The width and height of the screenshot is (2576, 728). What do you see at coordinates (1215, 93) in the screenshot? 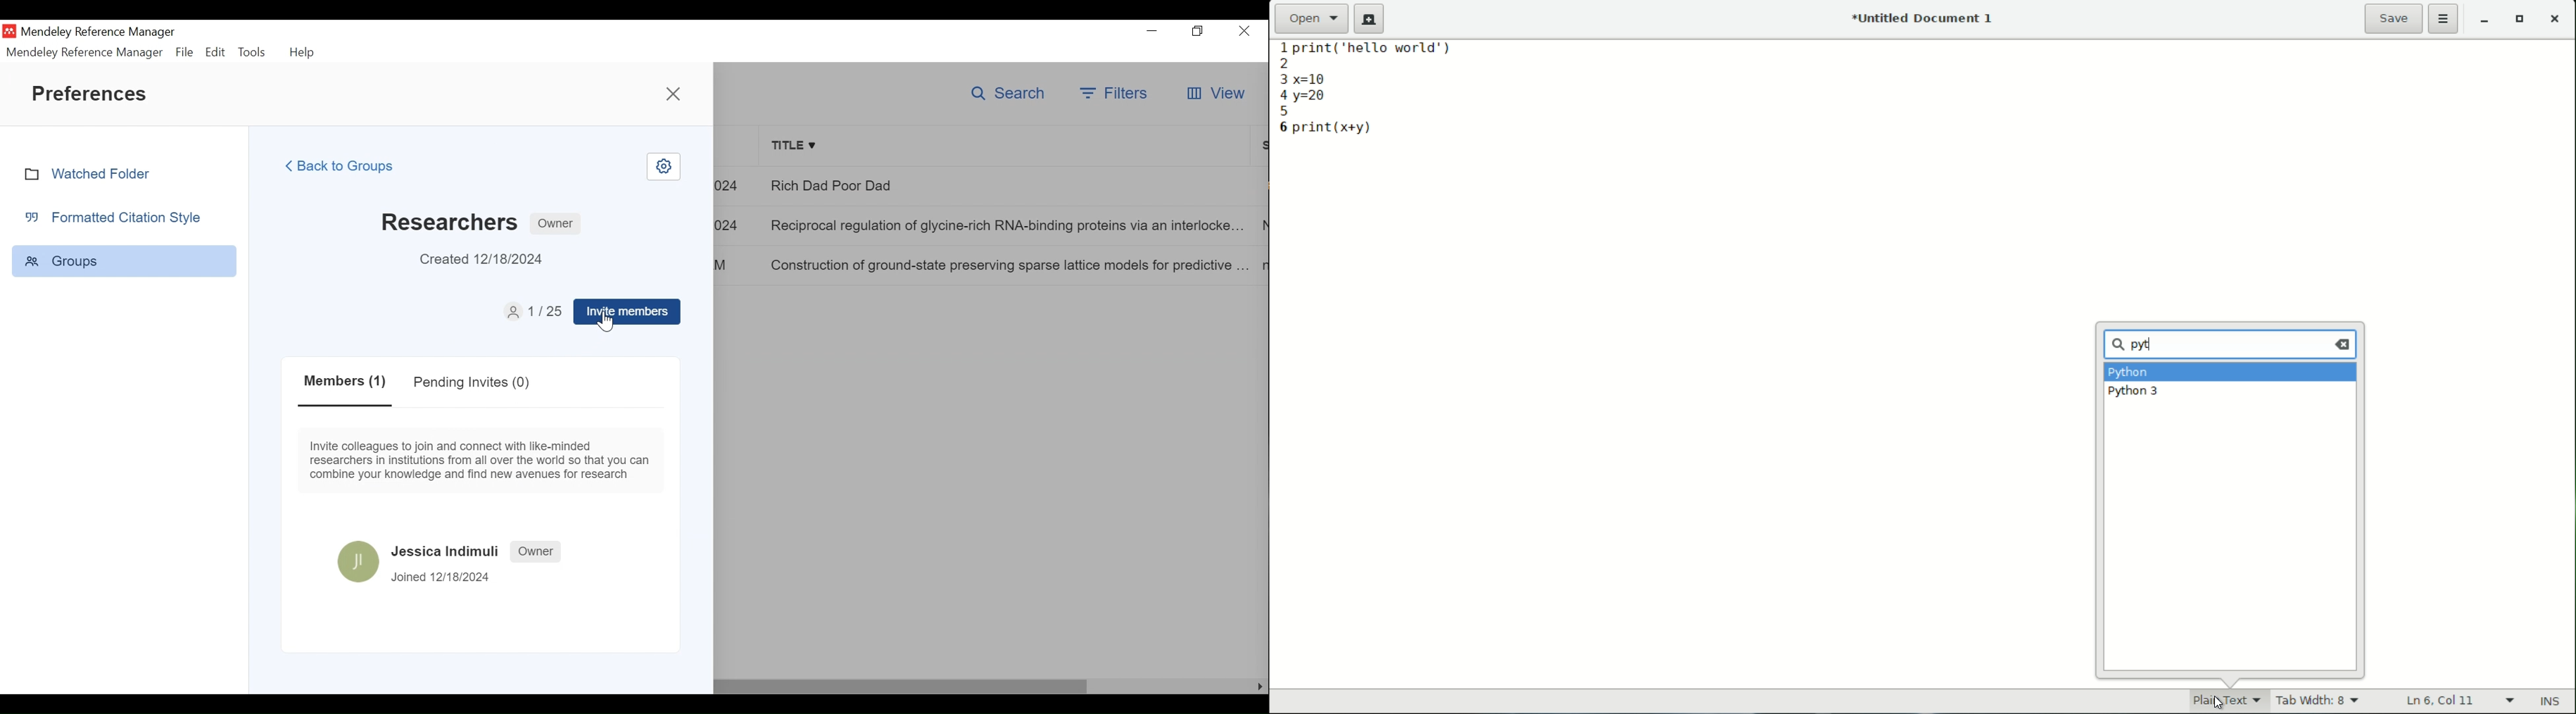
I see `View` at bounding box center [1215, 93].